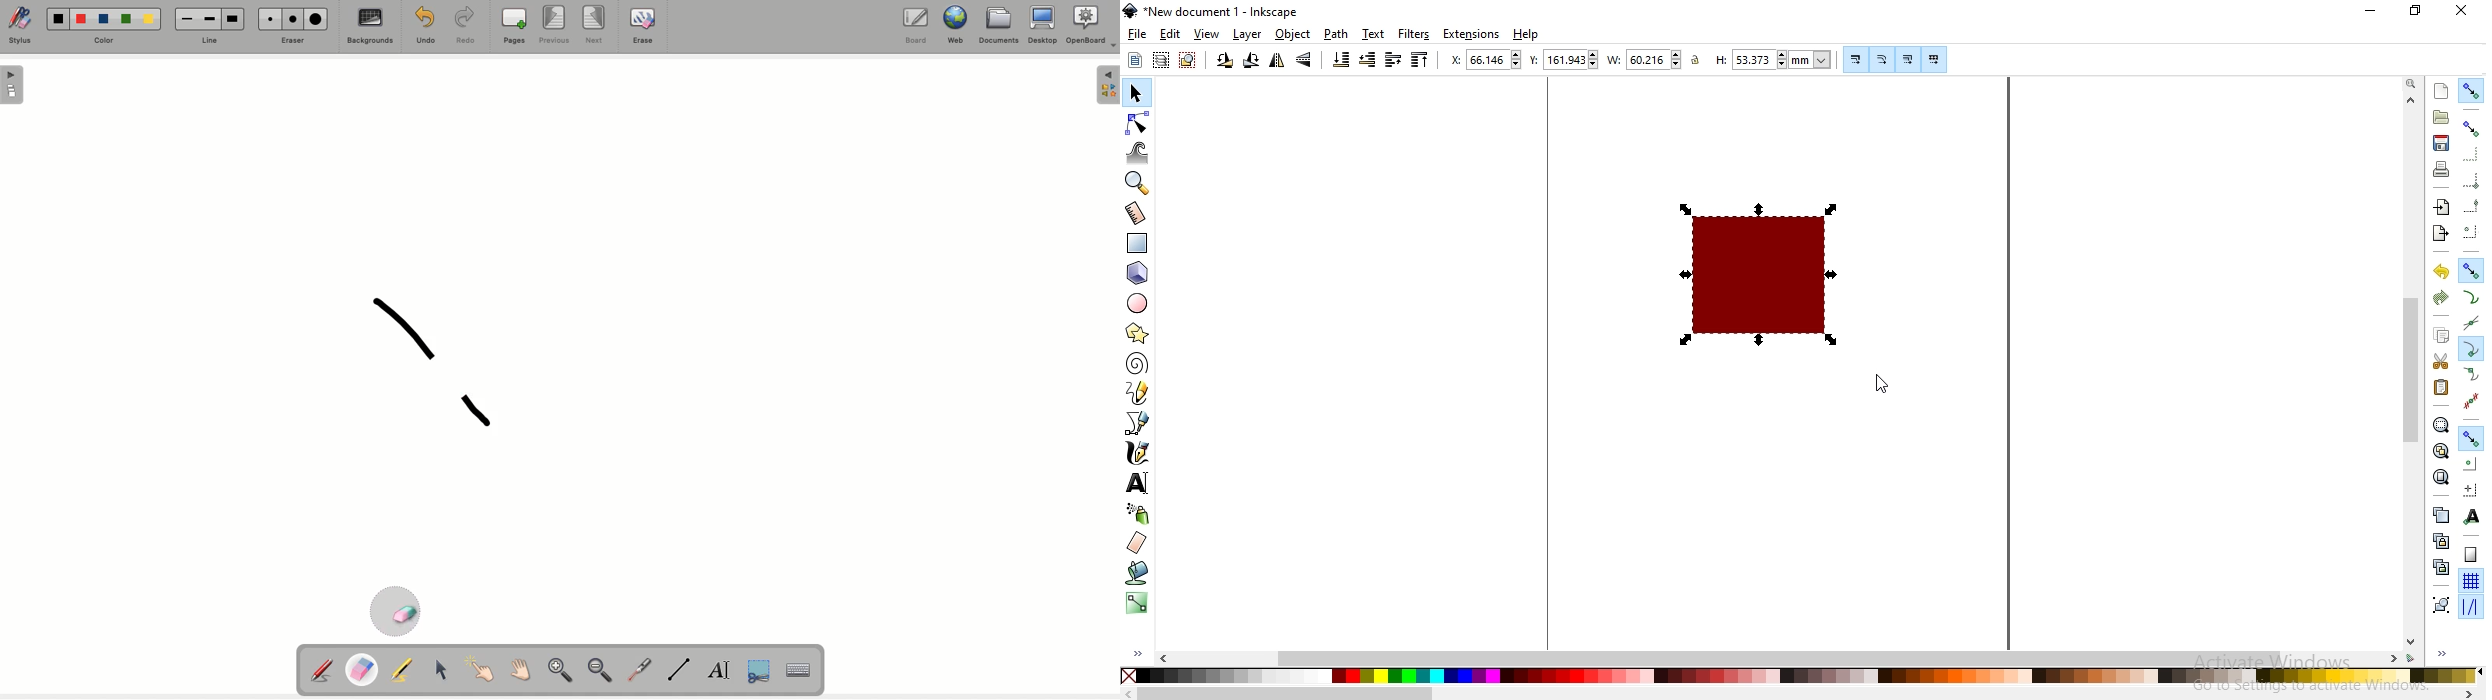 This screenshot has height=700, width=2492. I want to click on snap midpoints of line segments, so click(2474, 399).